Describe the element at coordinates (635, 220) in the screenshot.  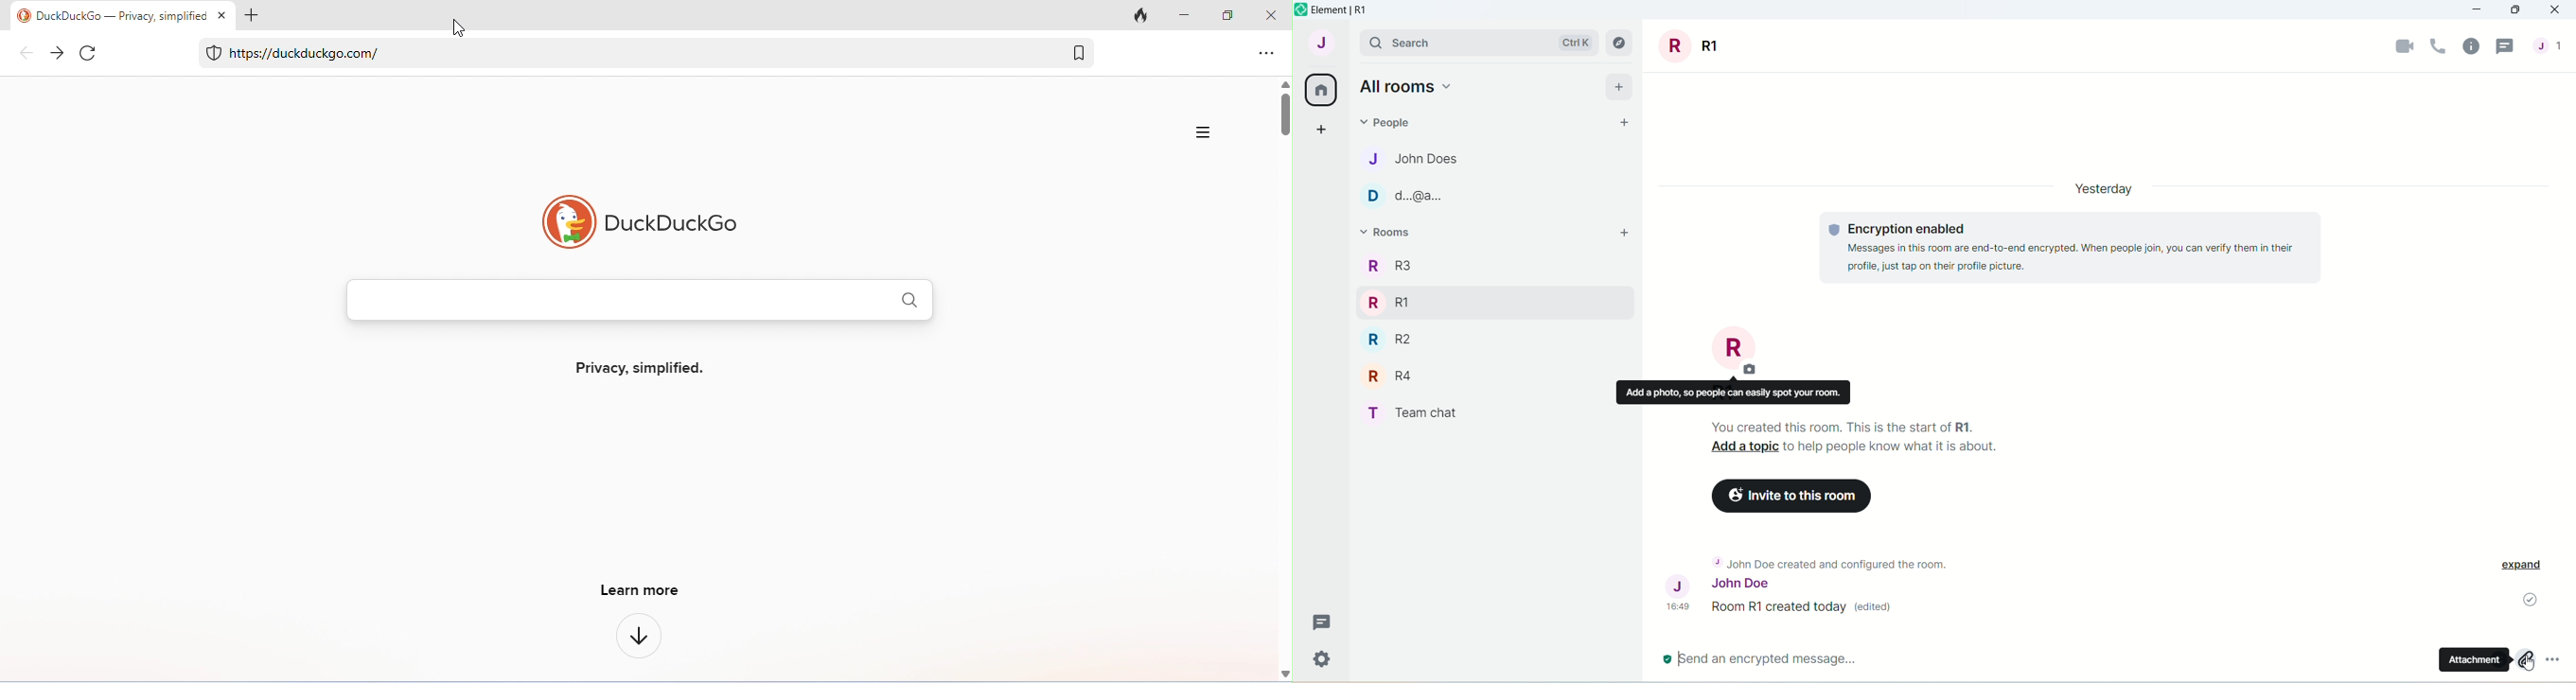
I see `duckduckgo logo` at that location.